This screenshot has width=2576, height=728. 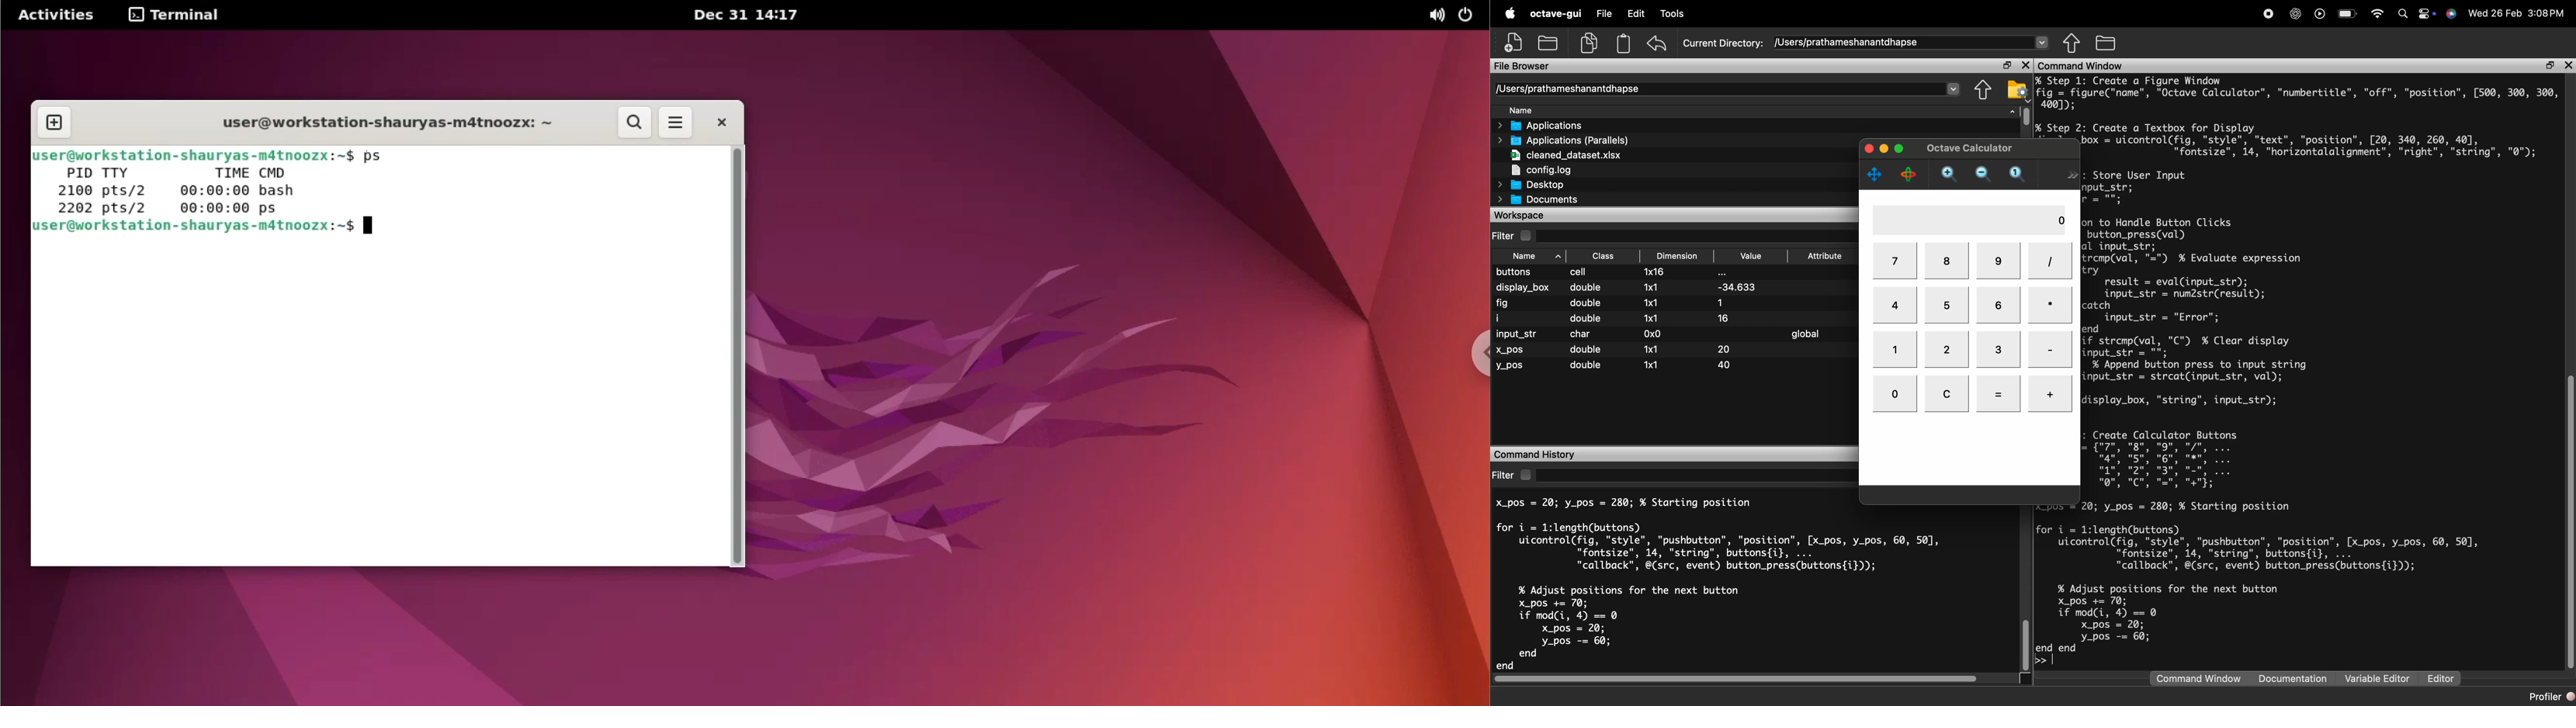 I want to click on chrome options, so click(x=1476, y=351).